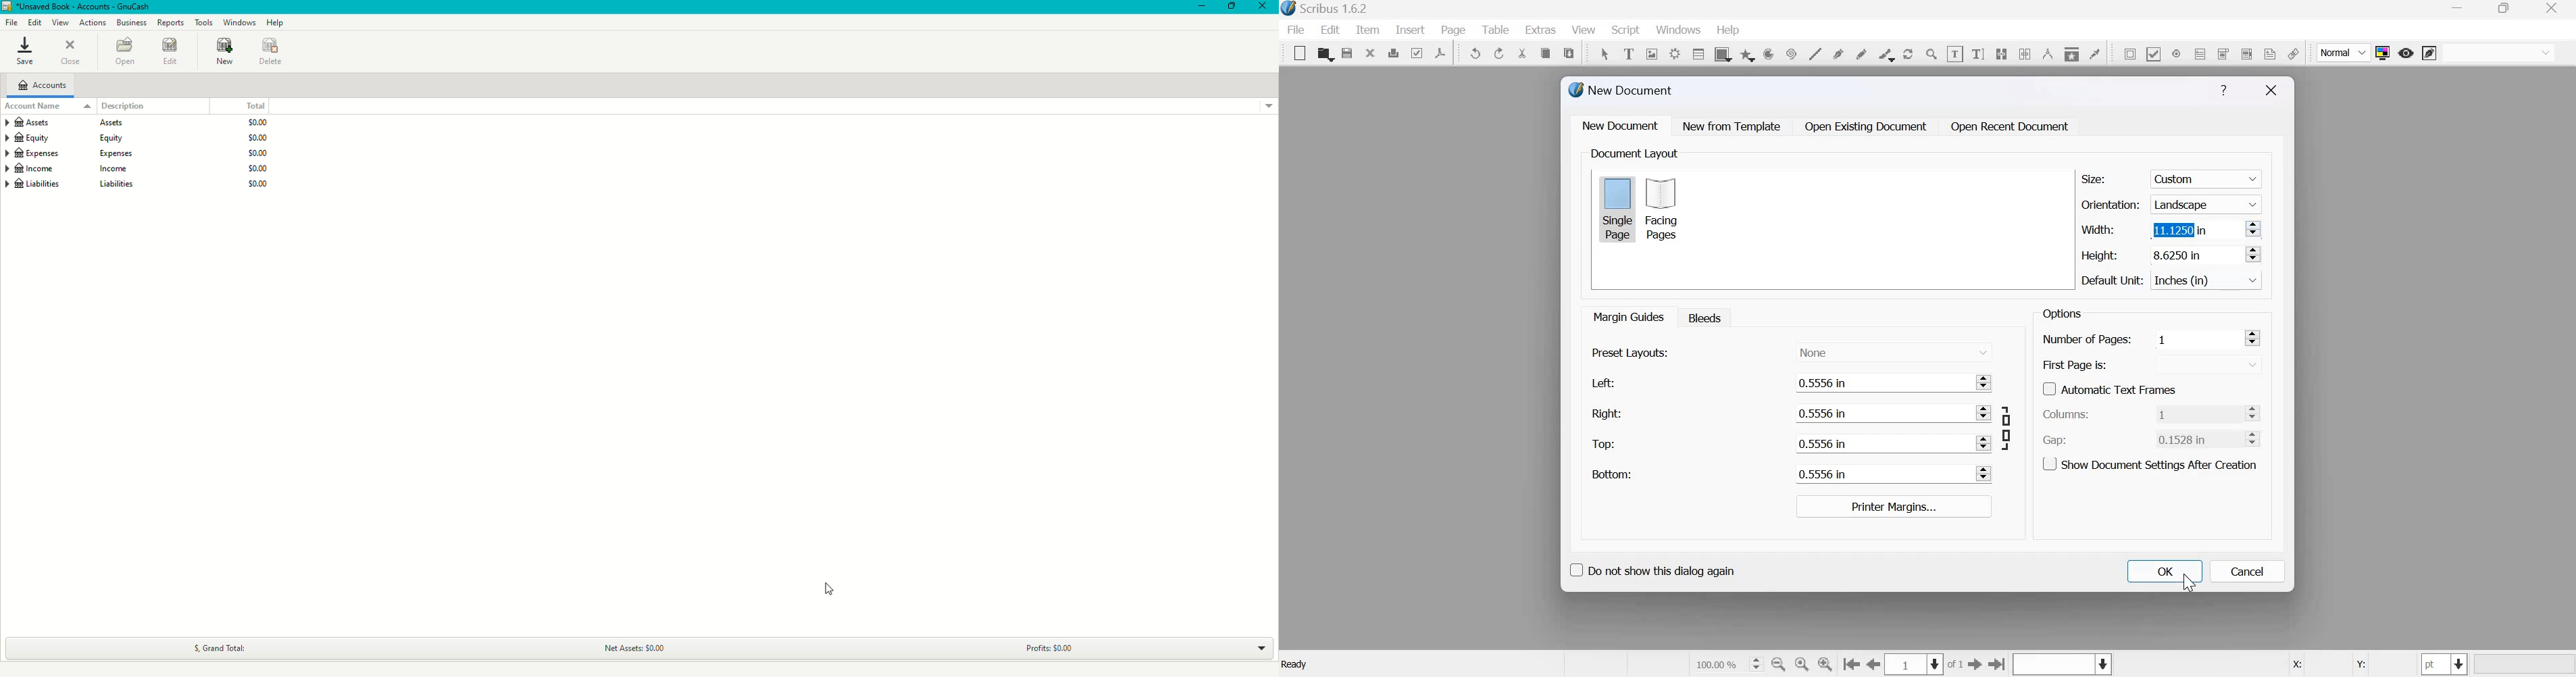 This screenshot has height=700, width=2576. I want to click on Description, so click(116, 106).